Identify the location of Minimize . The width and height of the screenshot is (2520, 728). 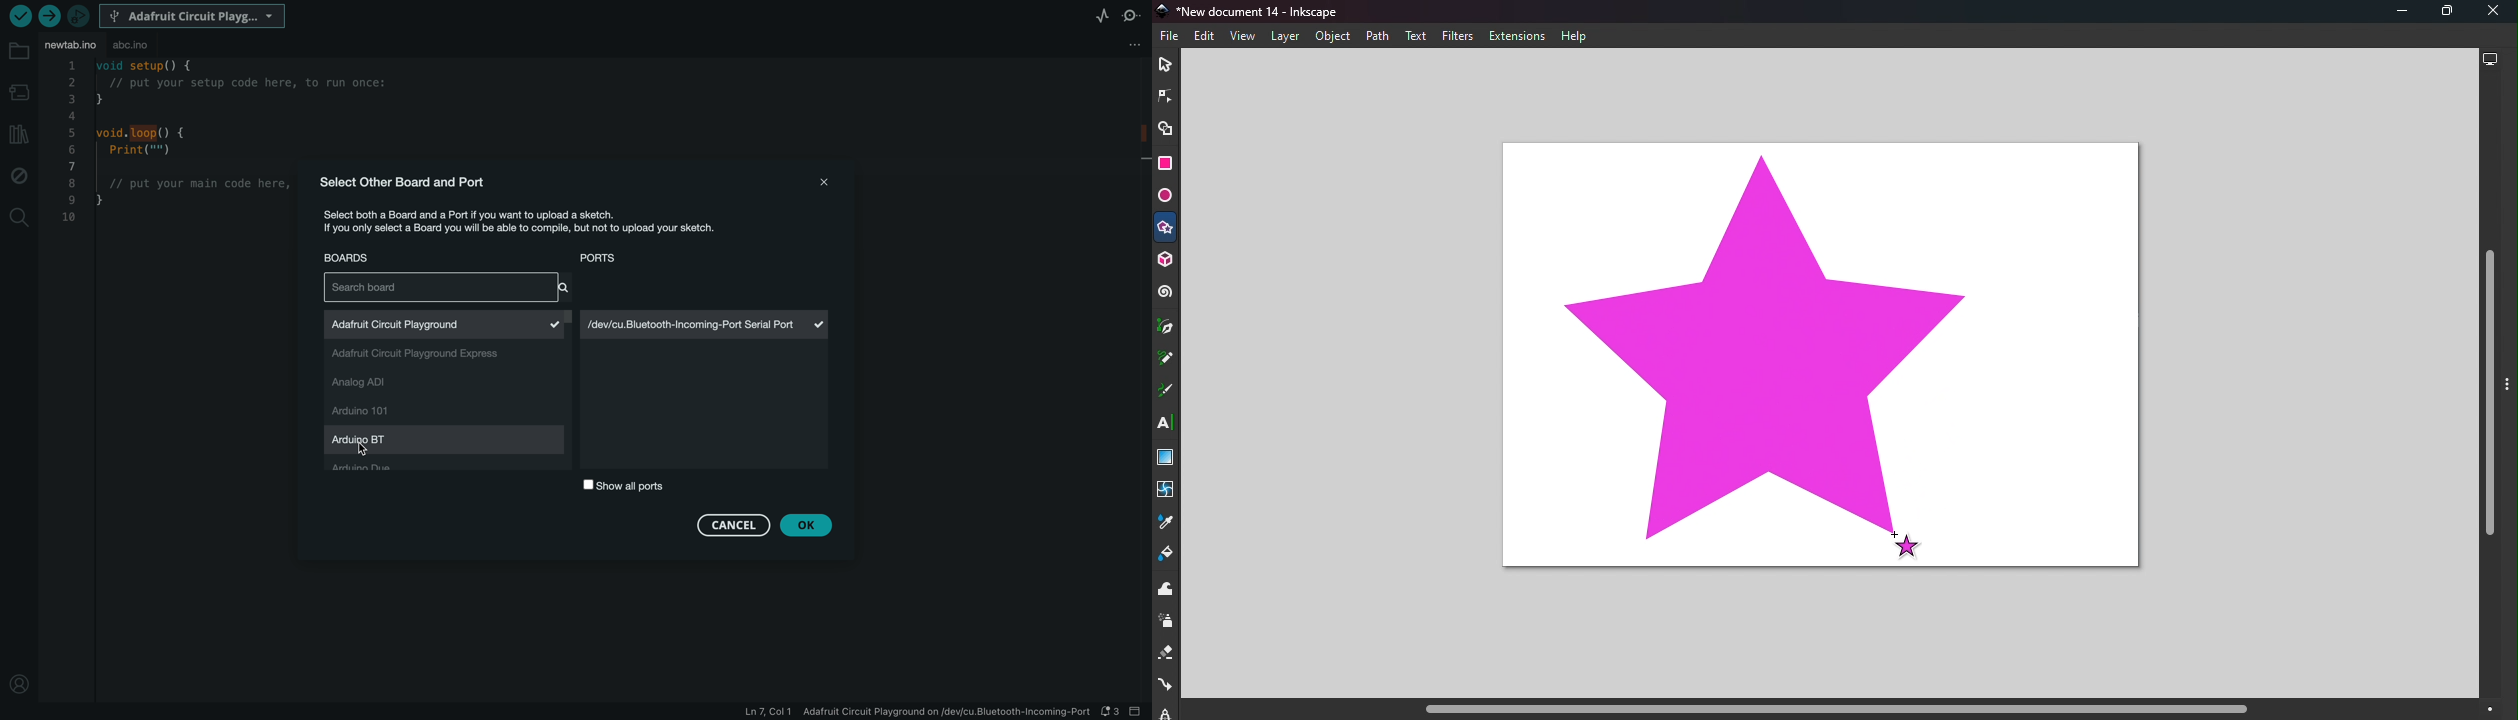
(2393, 12).